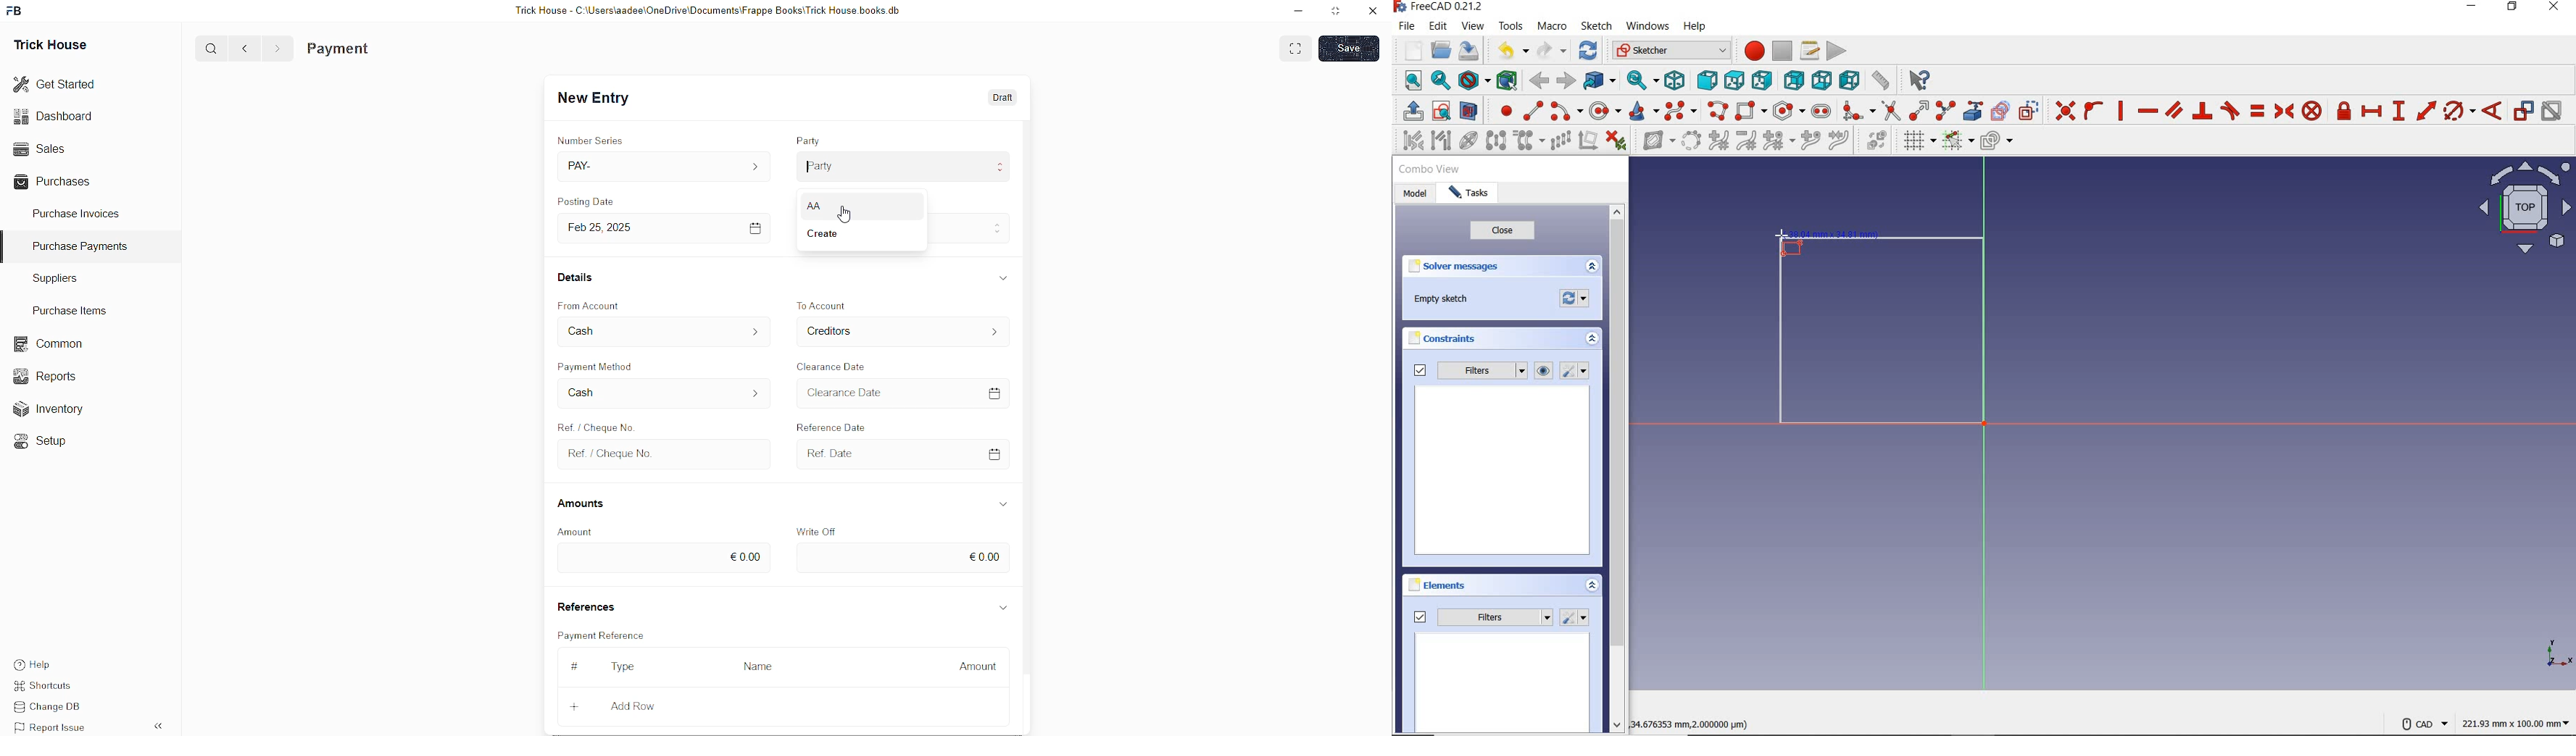 The height and width of the screenshot is (756, 2576). I want to click on Name, so click(763, 666).